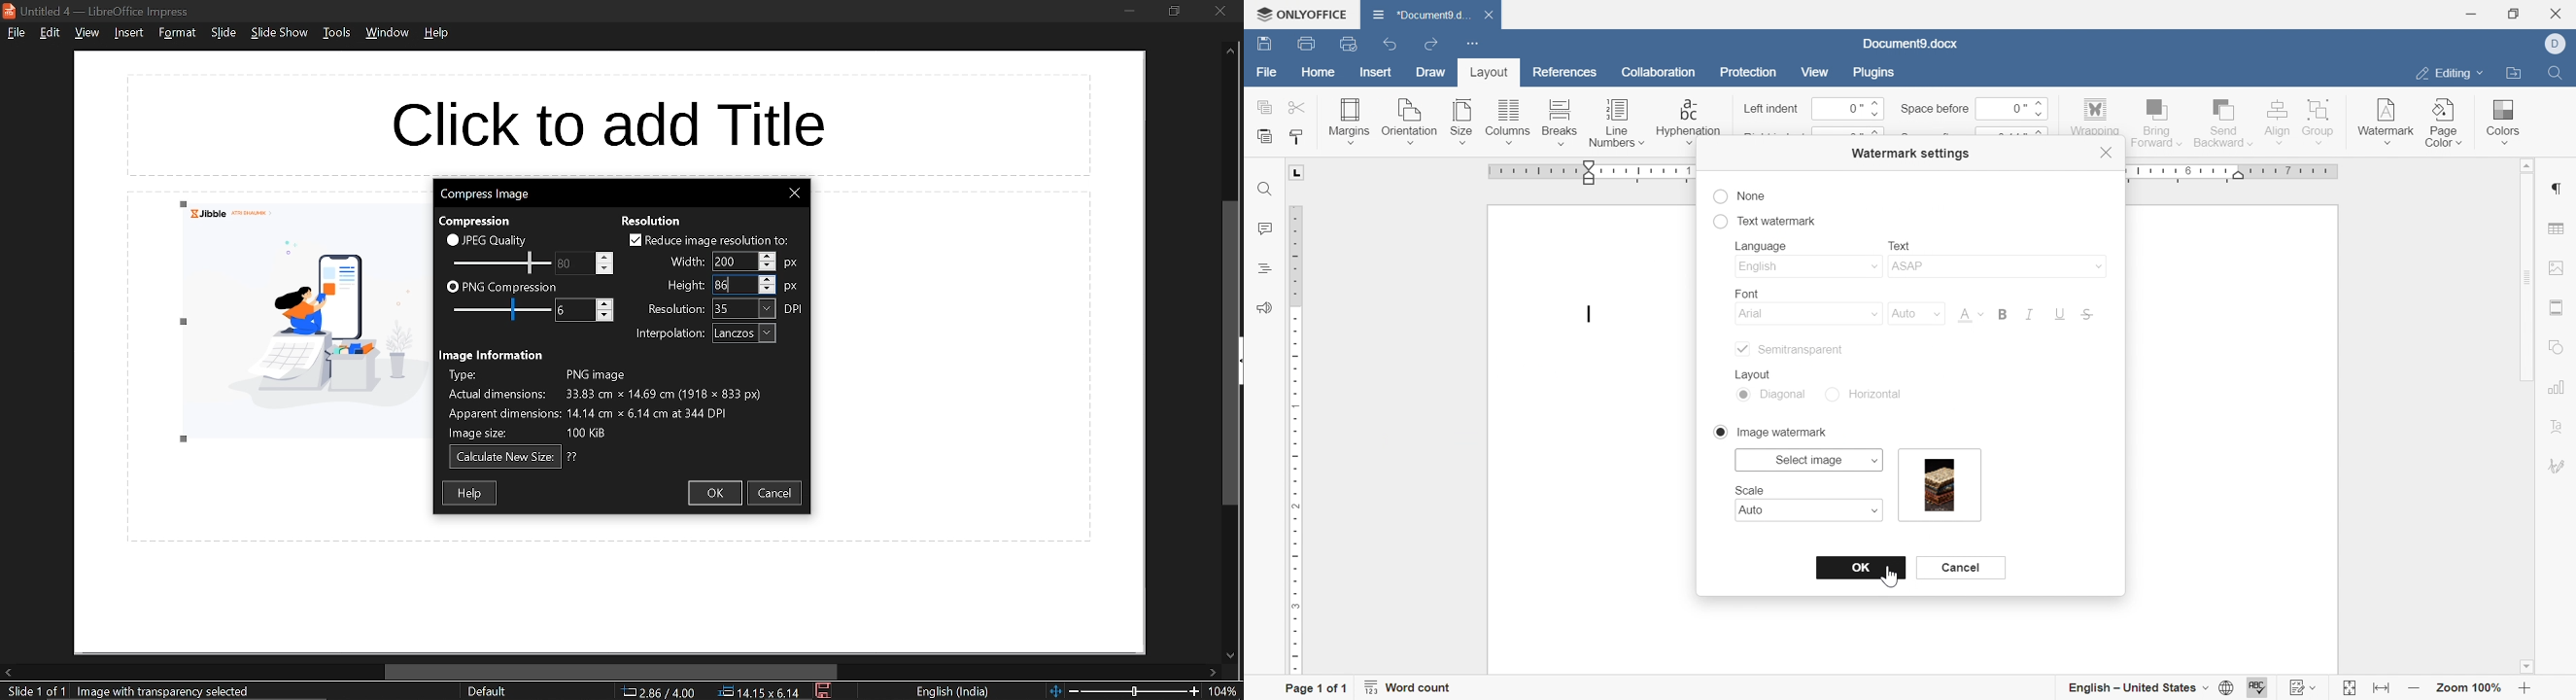  What do you see at coordinates (744, 333) in the screenshot?
I see `interpolation` at bounding box center [744, 333].